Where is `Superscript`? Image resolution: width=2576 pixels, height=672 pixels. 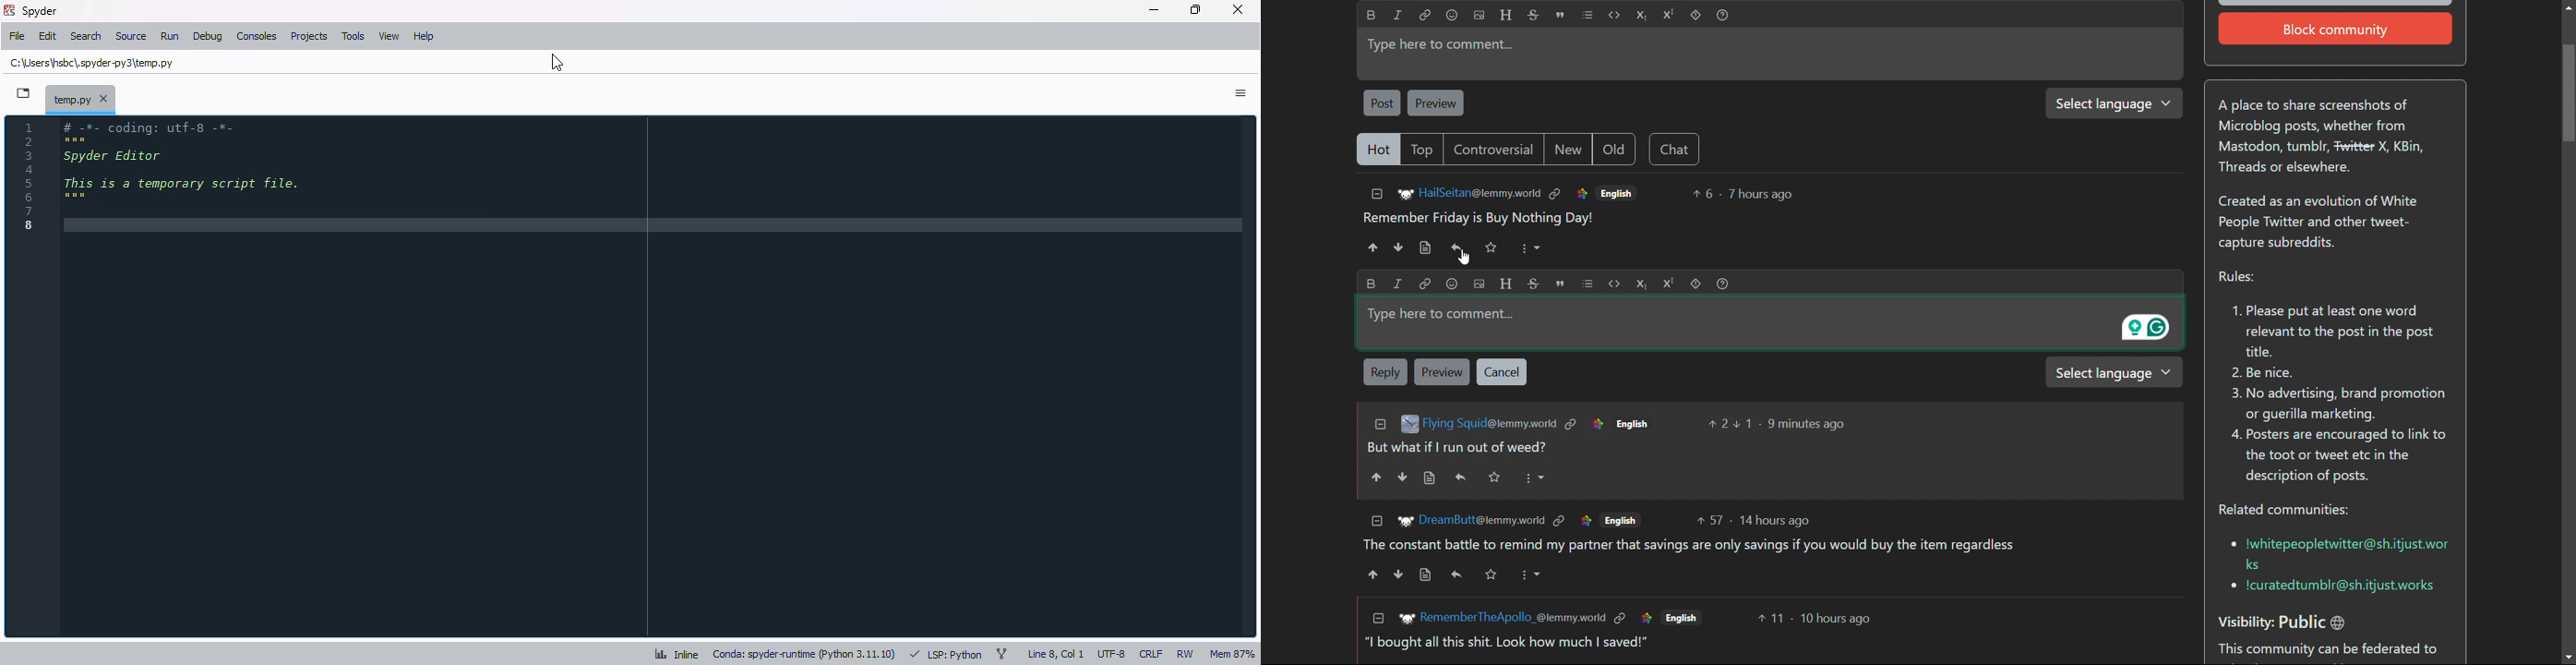
Superscript is located at coordinates (1667, 284).